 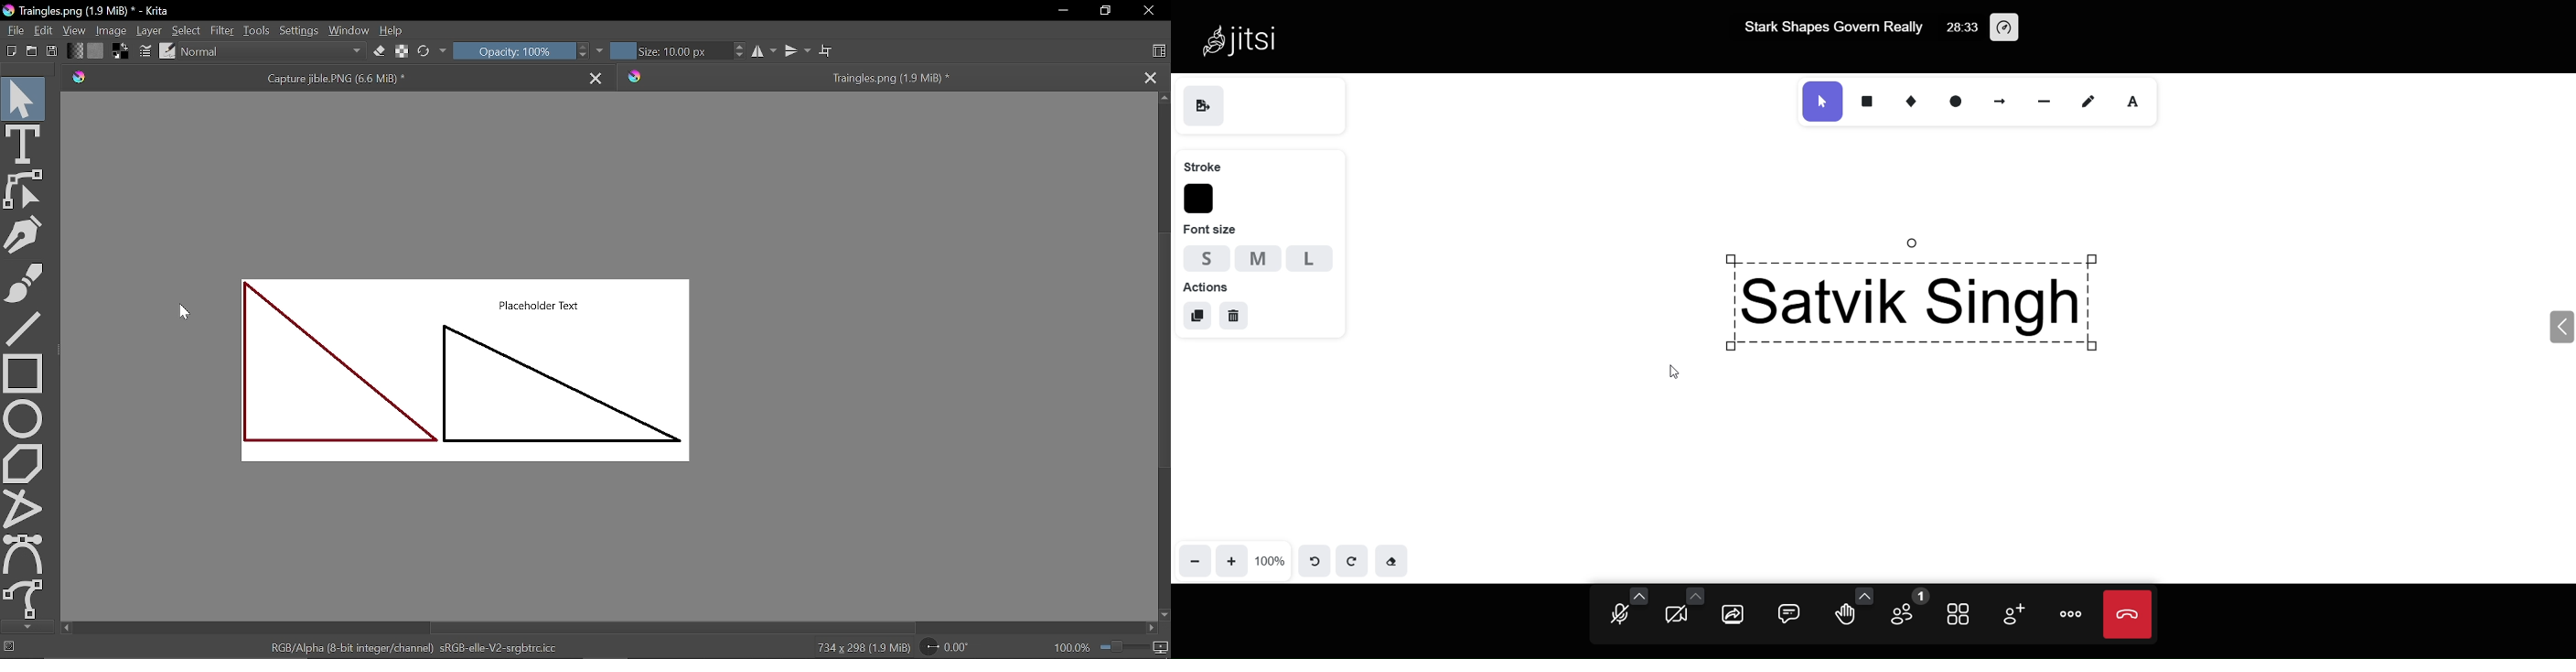 What do you see at coordinates (512, 51) in the screenshot?
I see `Opacity: 100%` at bounding box center [512, 51].